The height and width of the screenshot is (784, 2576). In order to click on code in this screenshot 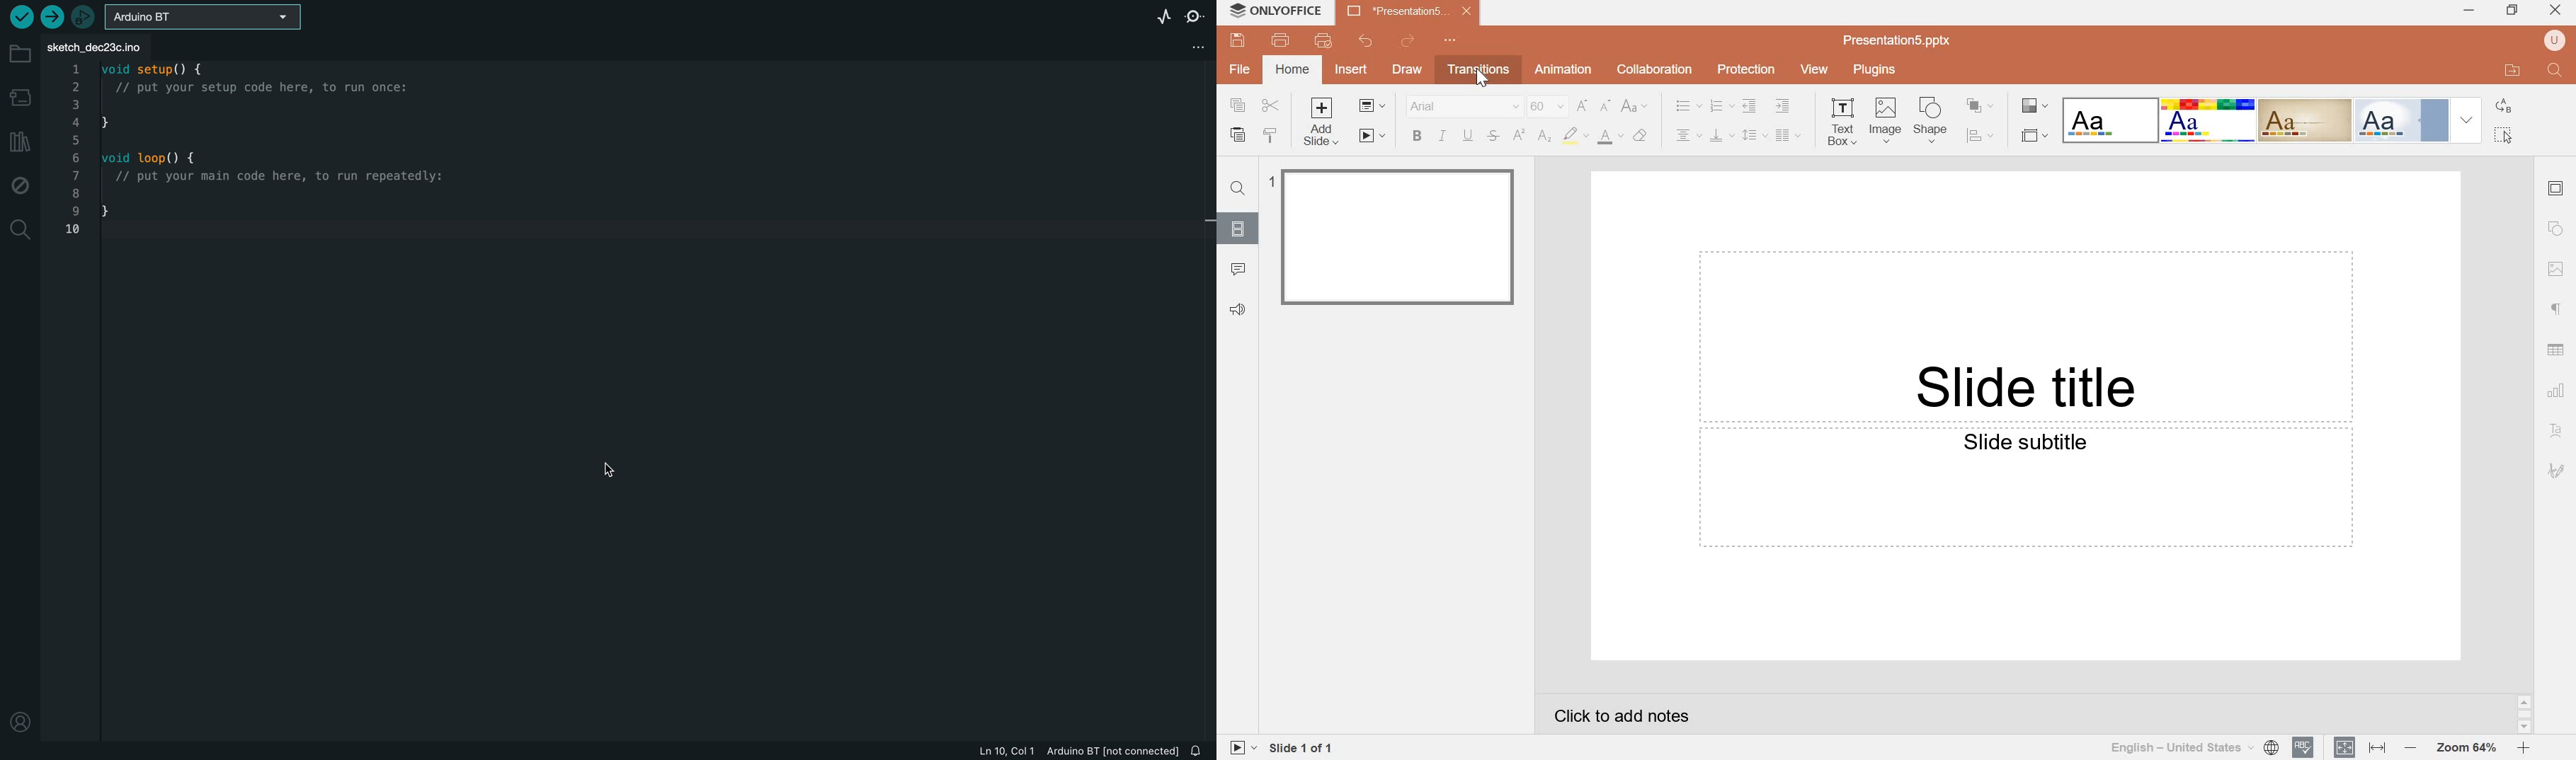, I will do `click(263, 153)`.